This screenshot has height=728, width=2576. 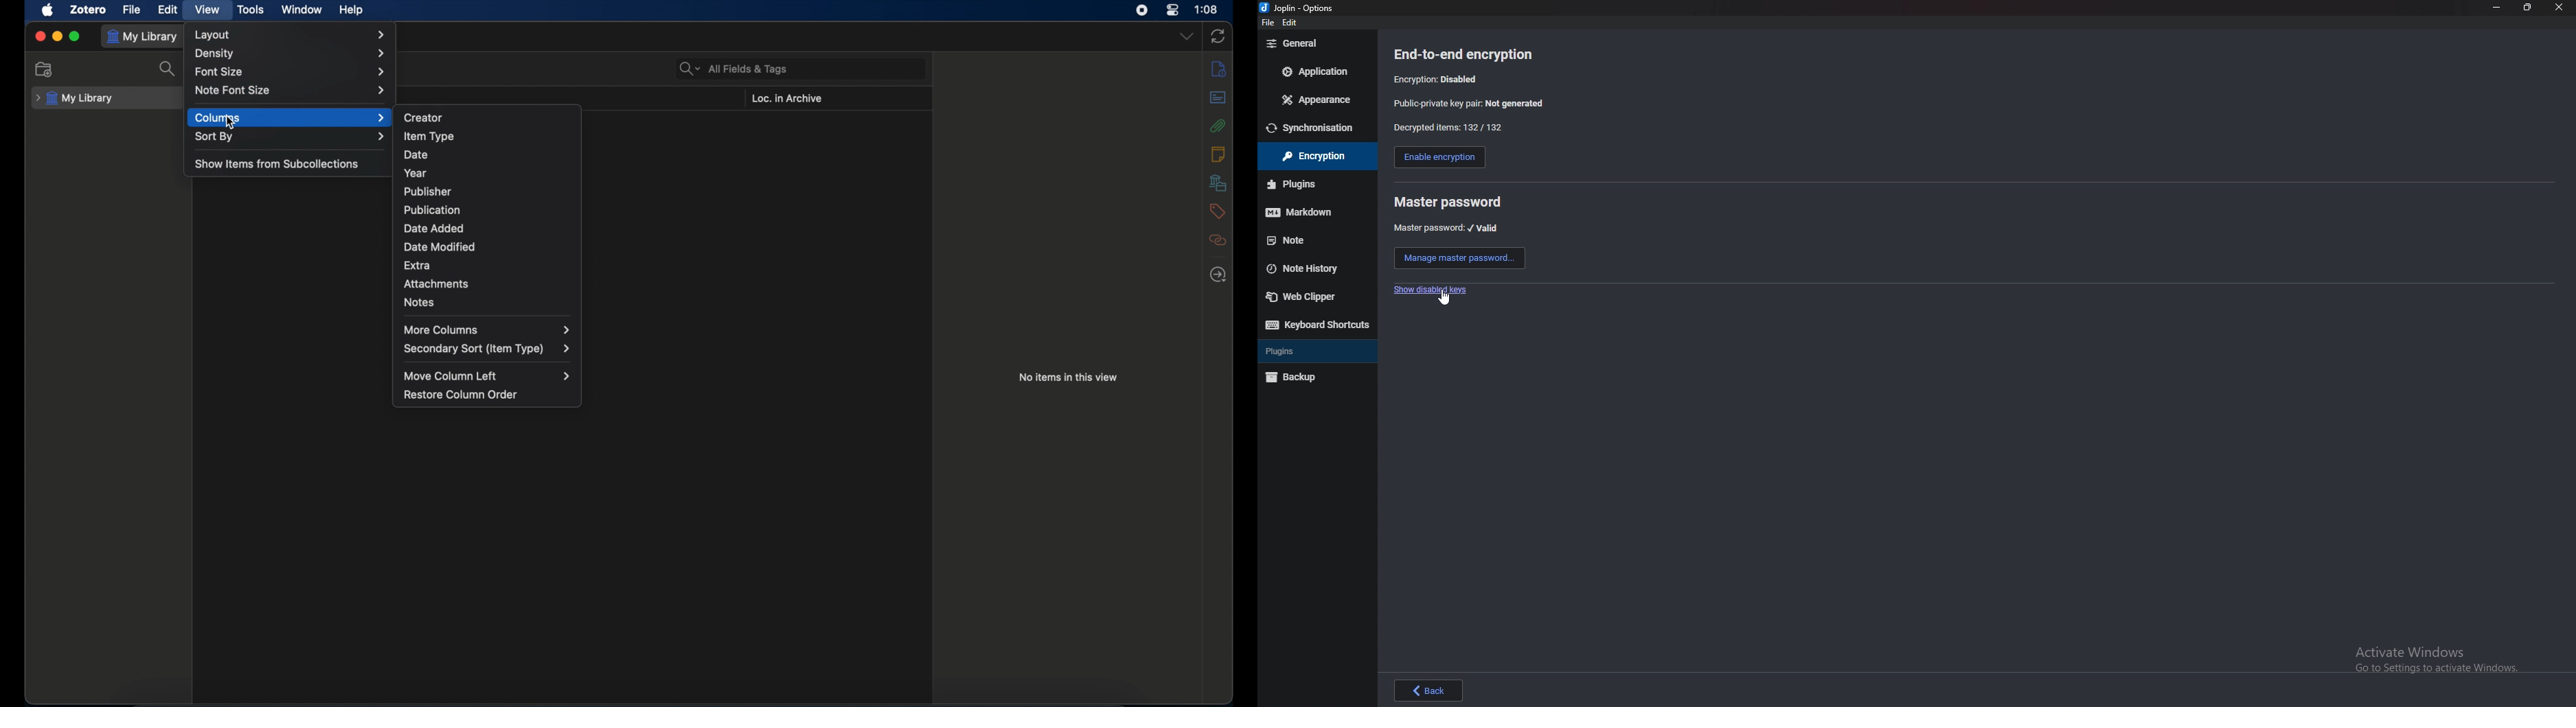 What do you see at coordinates (132, 10) in the screenshot?
I see `file` at bounding box center [132, 10].